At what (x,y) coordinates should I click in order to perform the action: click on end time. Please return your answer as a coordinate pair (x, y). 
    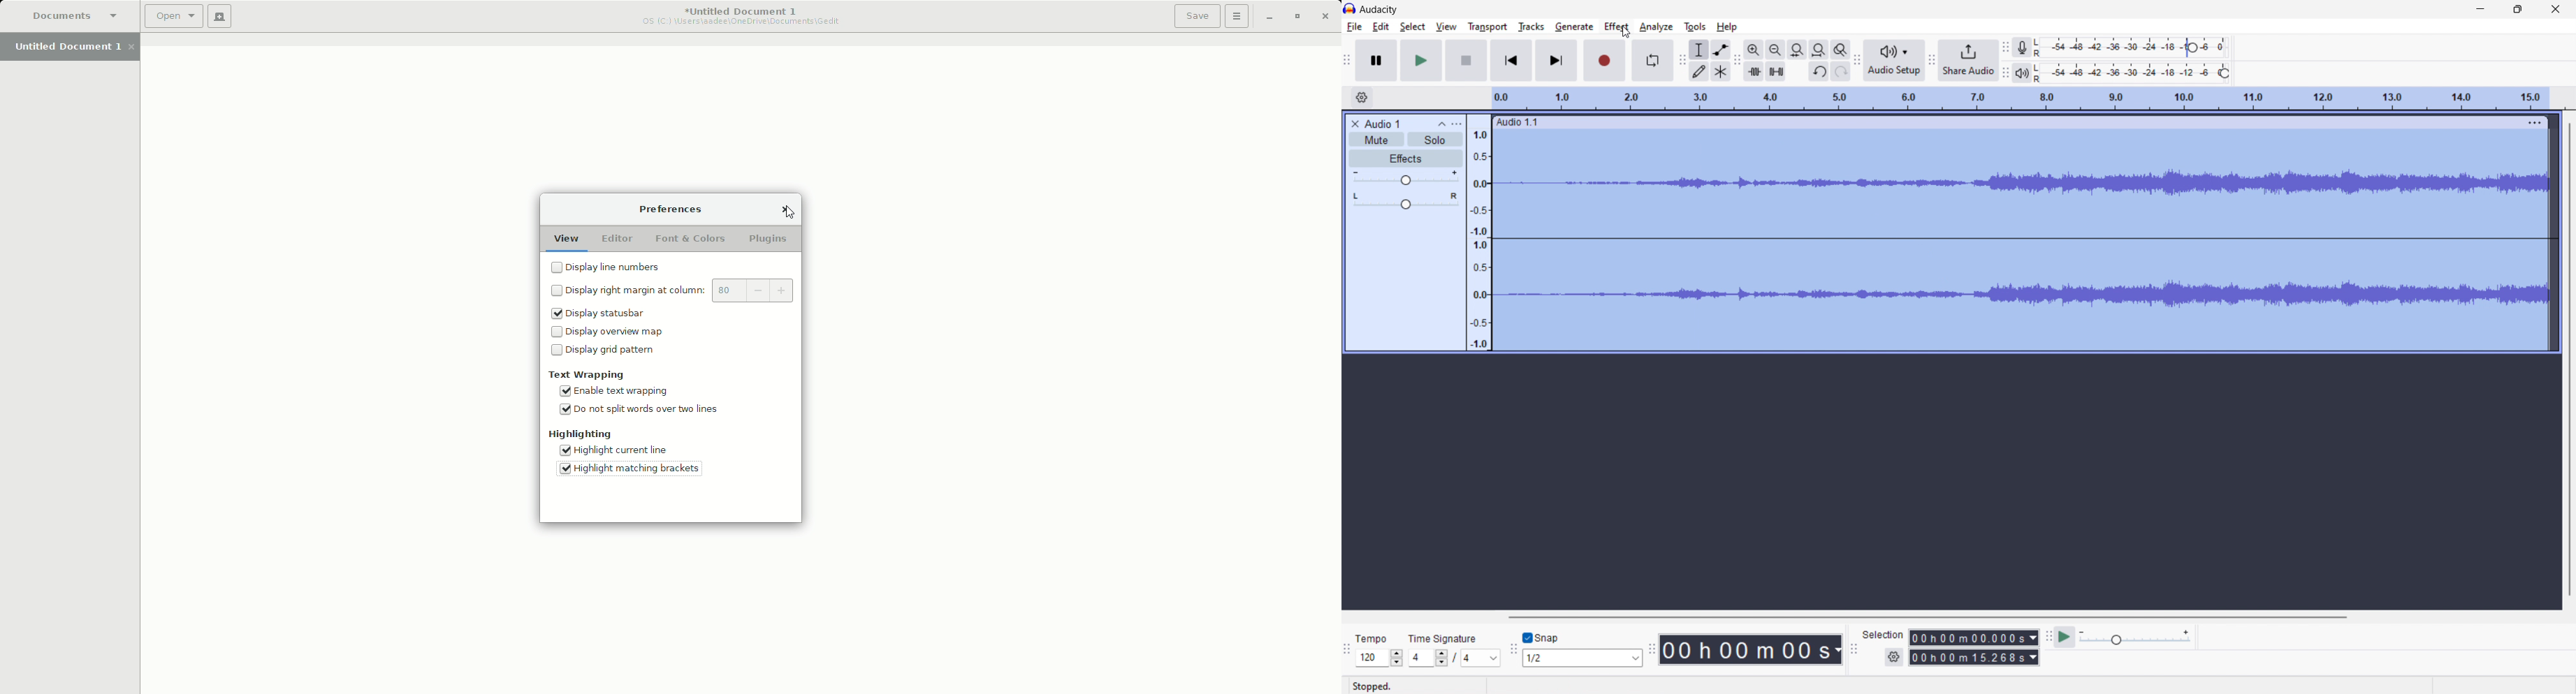
    Looking at the image, I should click on (1974, 657).